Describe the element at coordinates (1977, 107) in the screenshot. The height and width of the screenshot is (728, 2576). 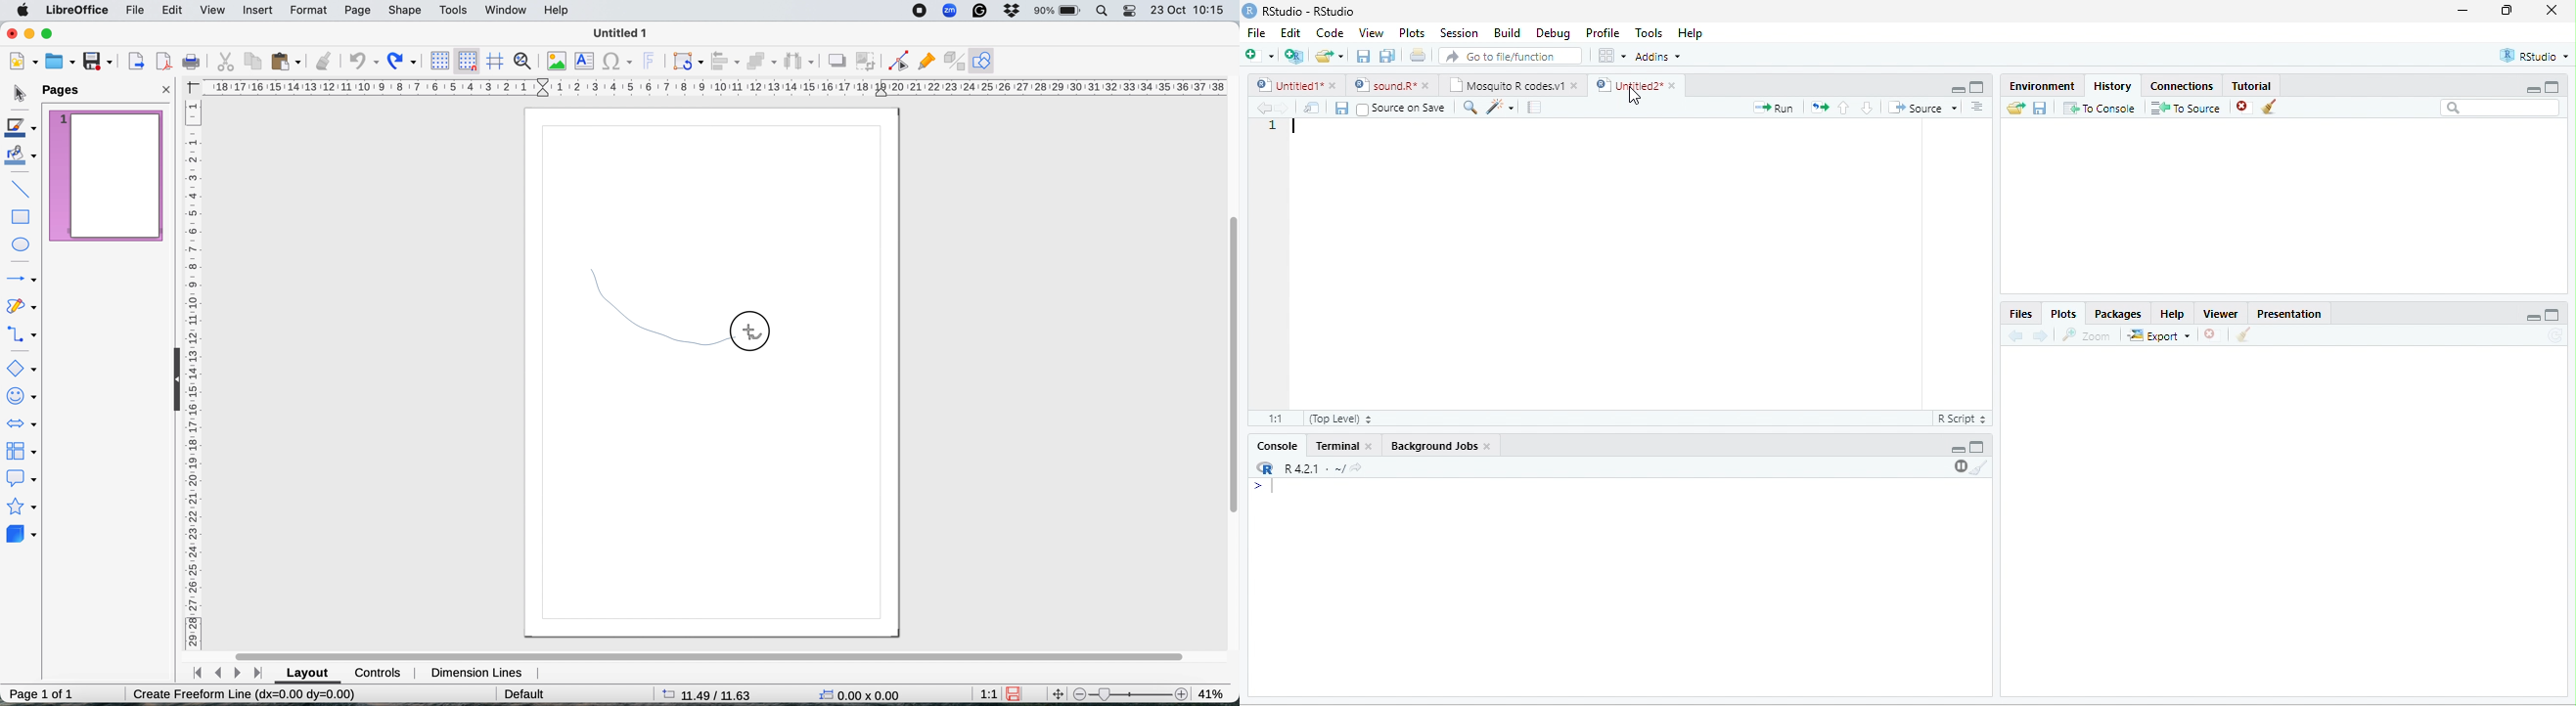
I see `options` at that location.